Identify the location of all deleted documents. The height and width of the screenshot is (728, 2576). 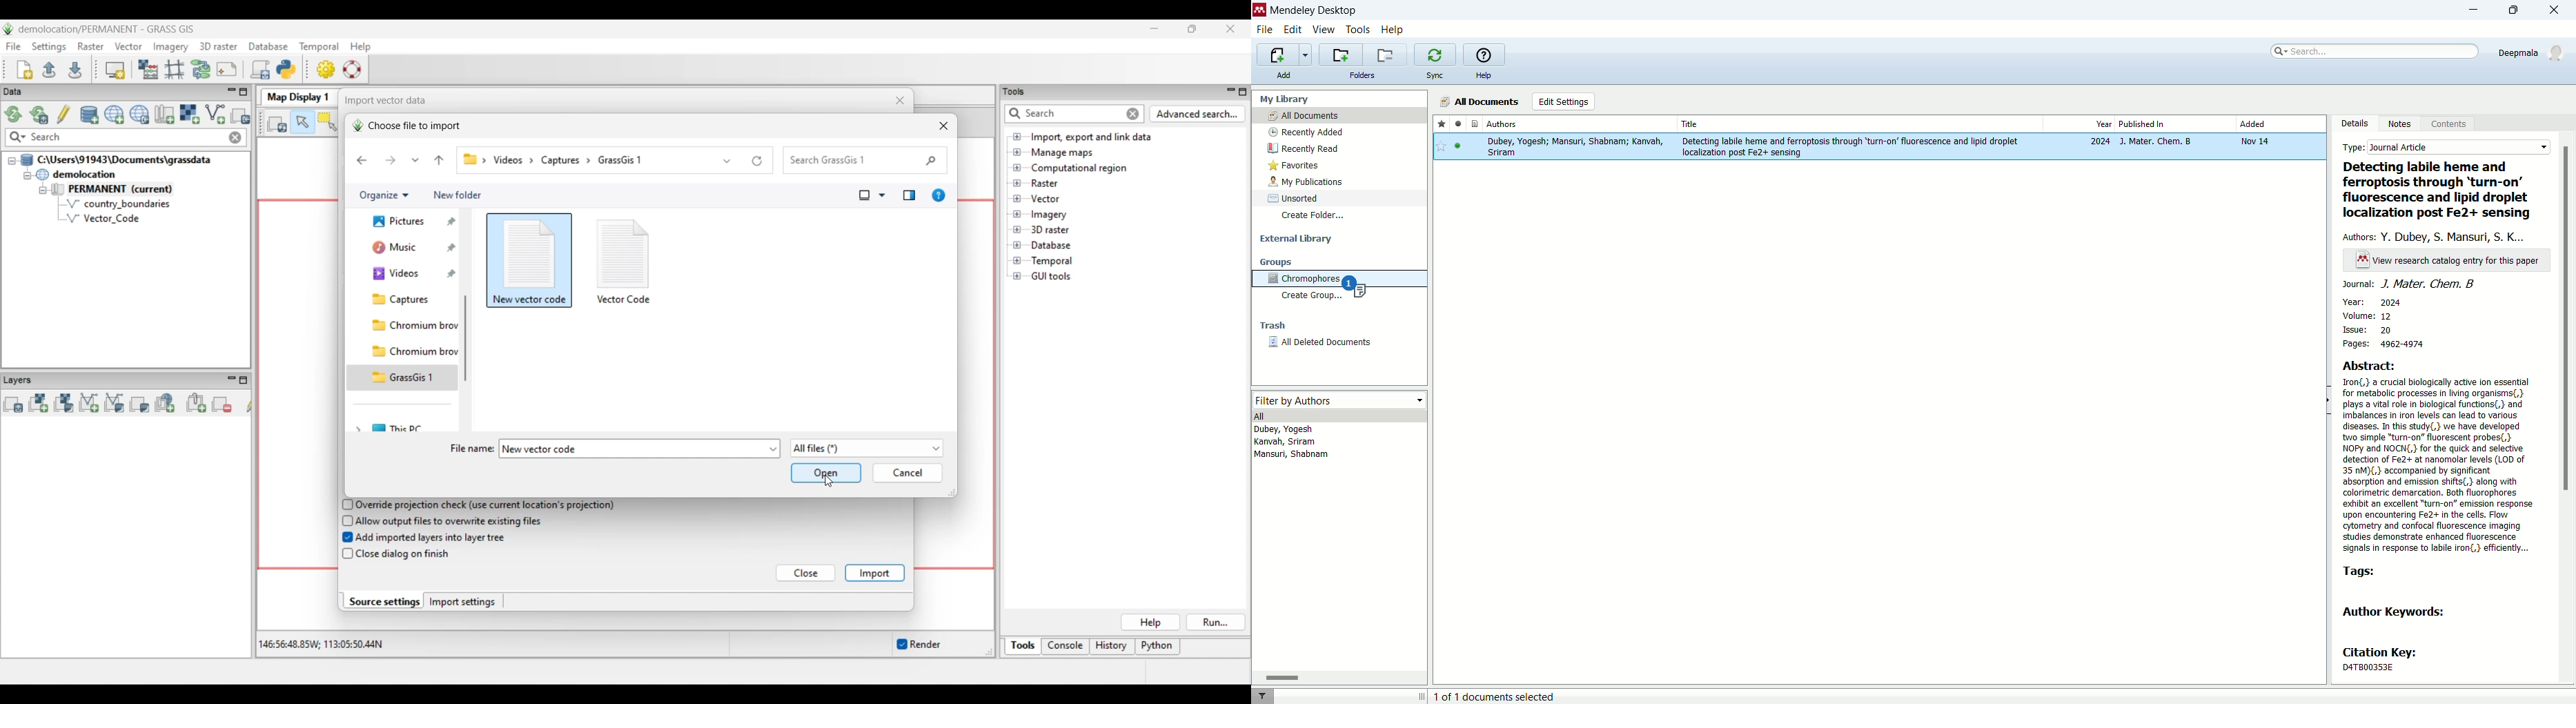
(1334, 346).